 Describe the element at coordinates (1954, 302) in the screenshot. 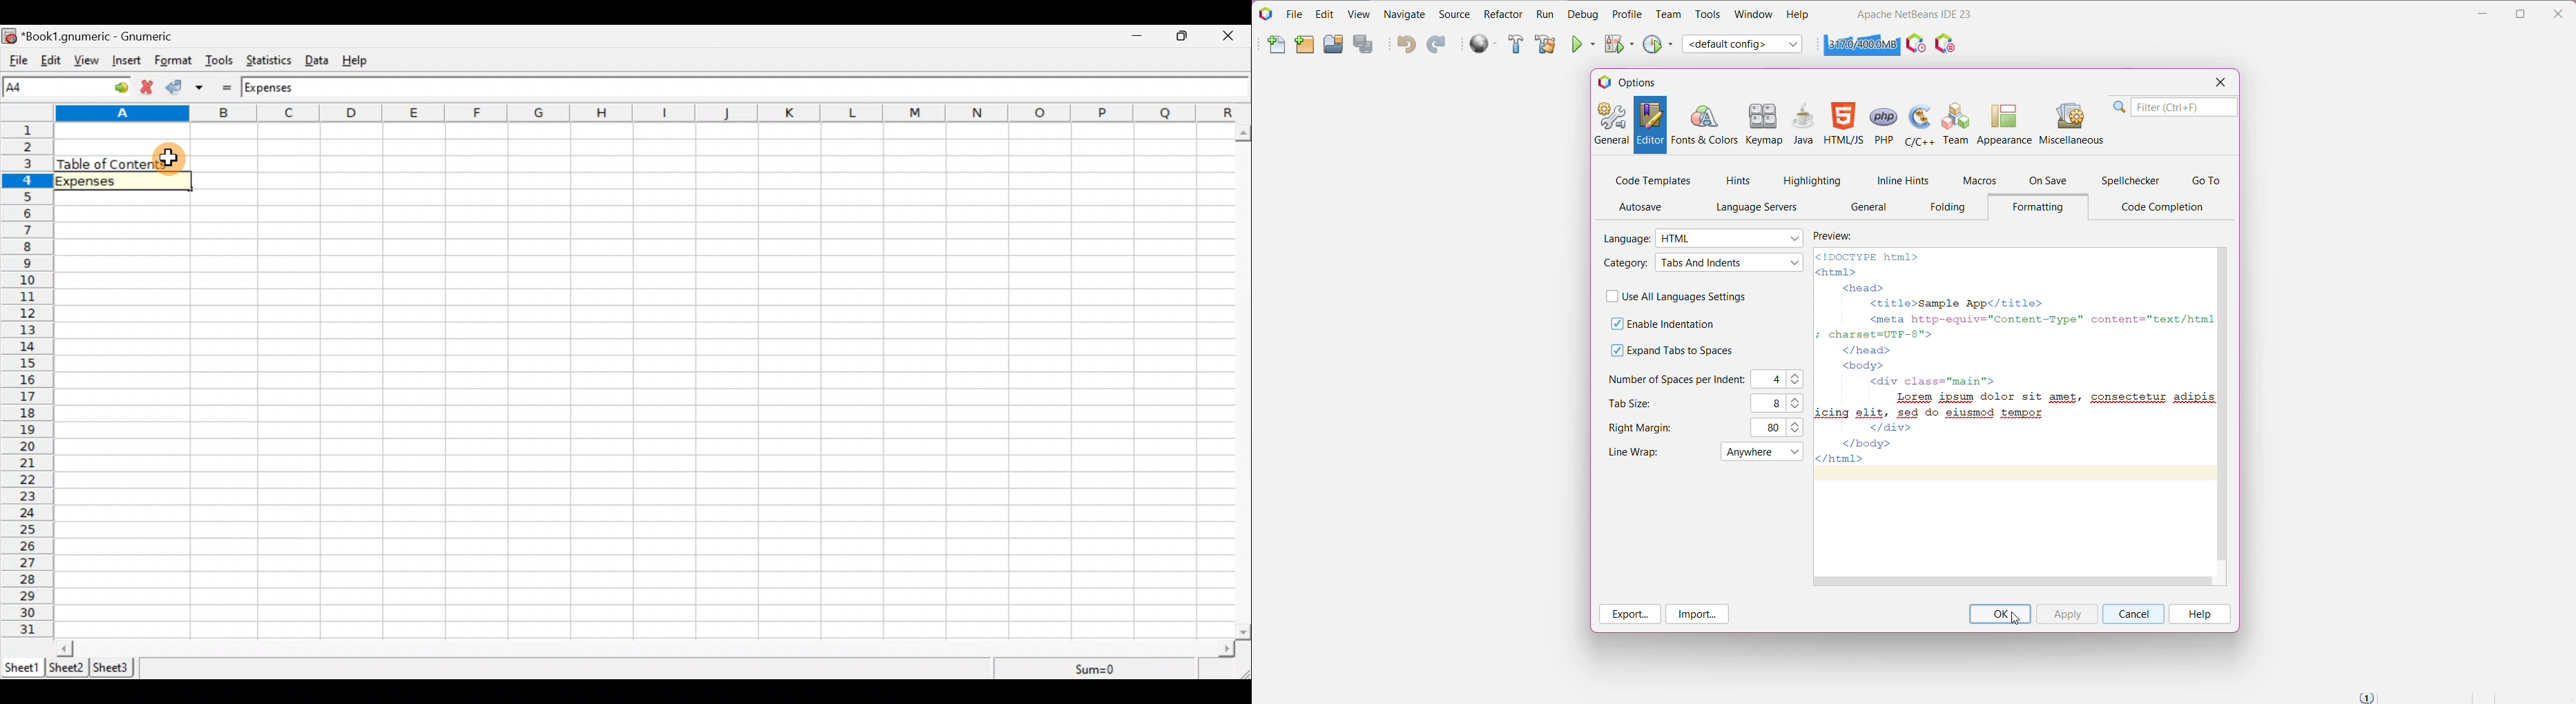

I see `<title>Sample App</title>` at that location.